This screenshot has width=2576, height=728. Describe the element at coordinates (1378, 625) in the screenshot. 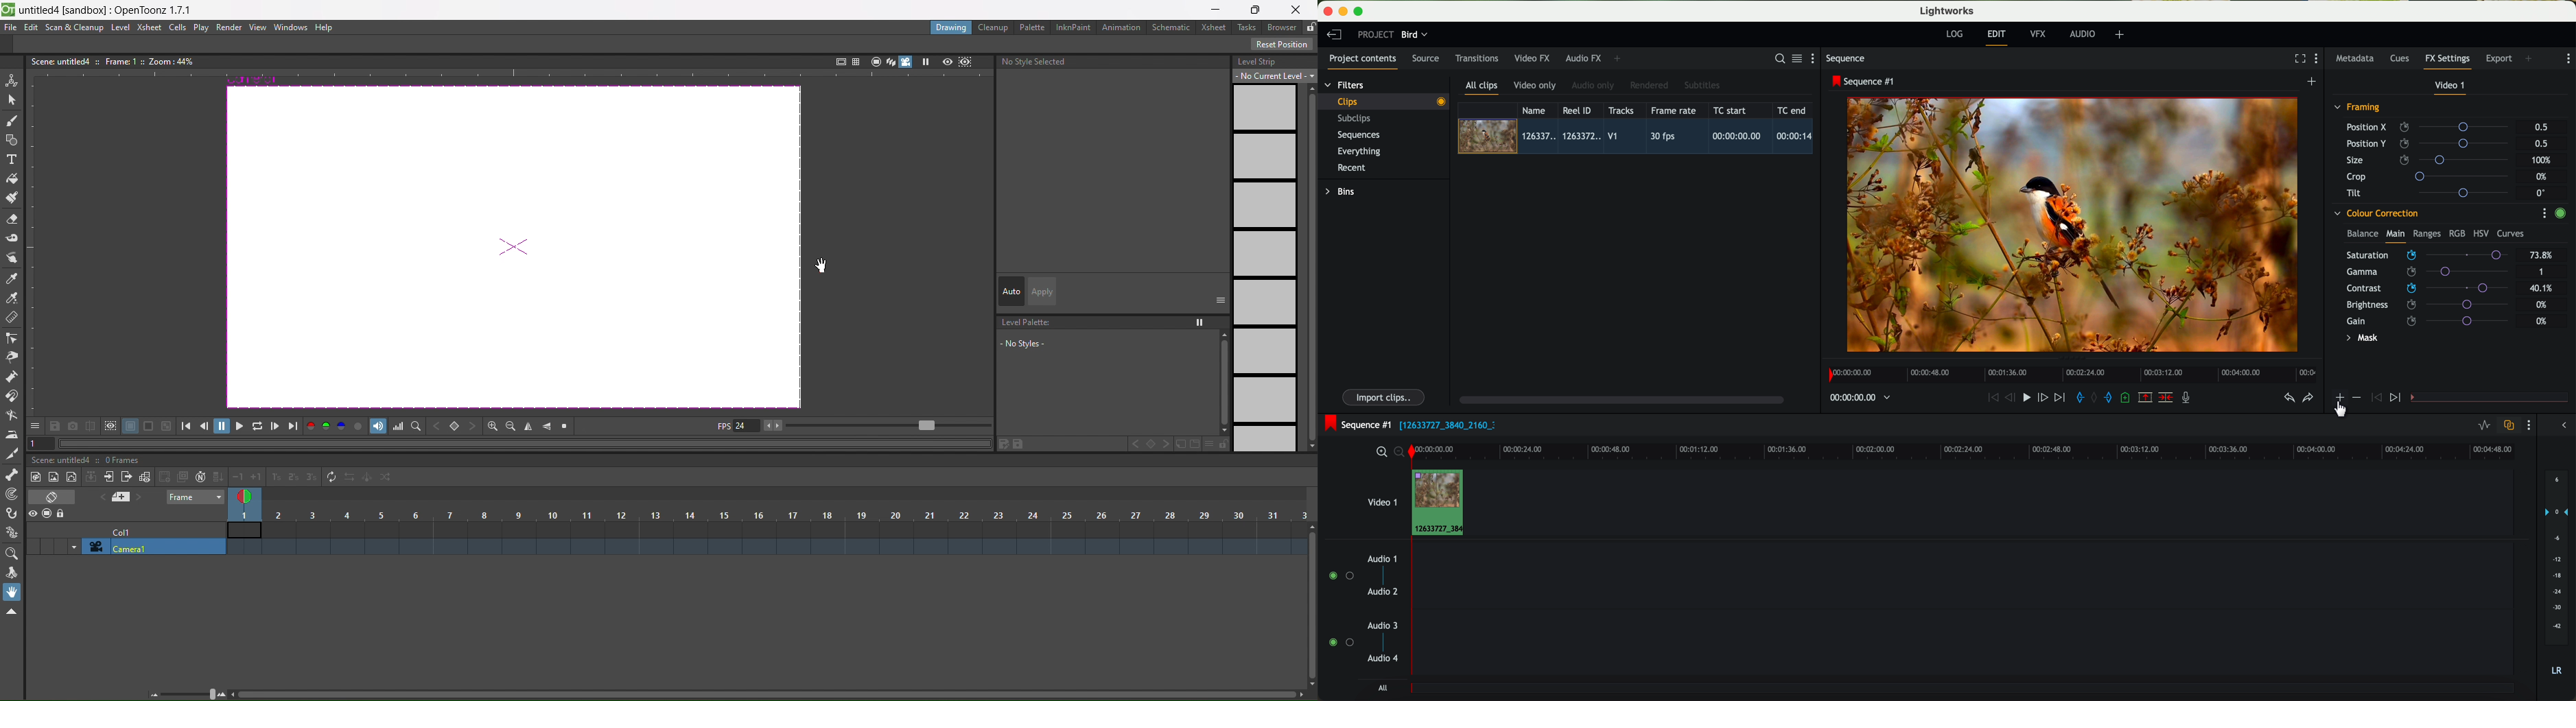

I see `audio 3` at that location.